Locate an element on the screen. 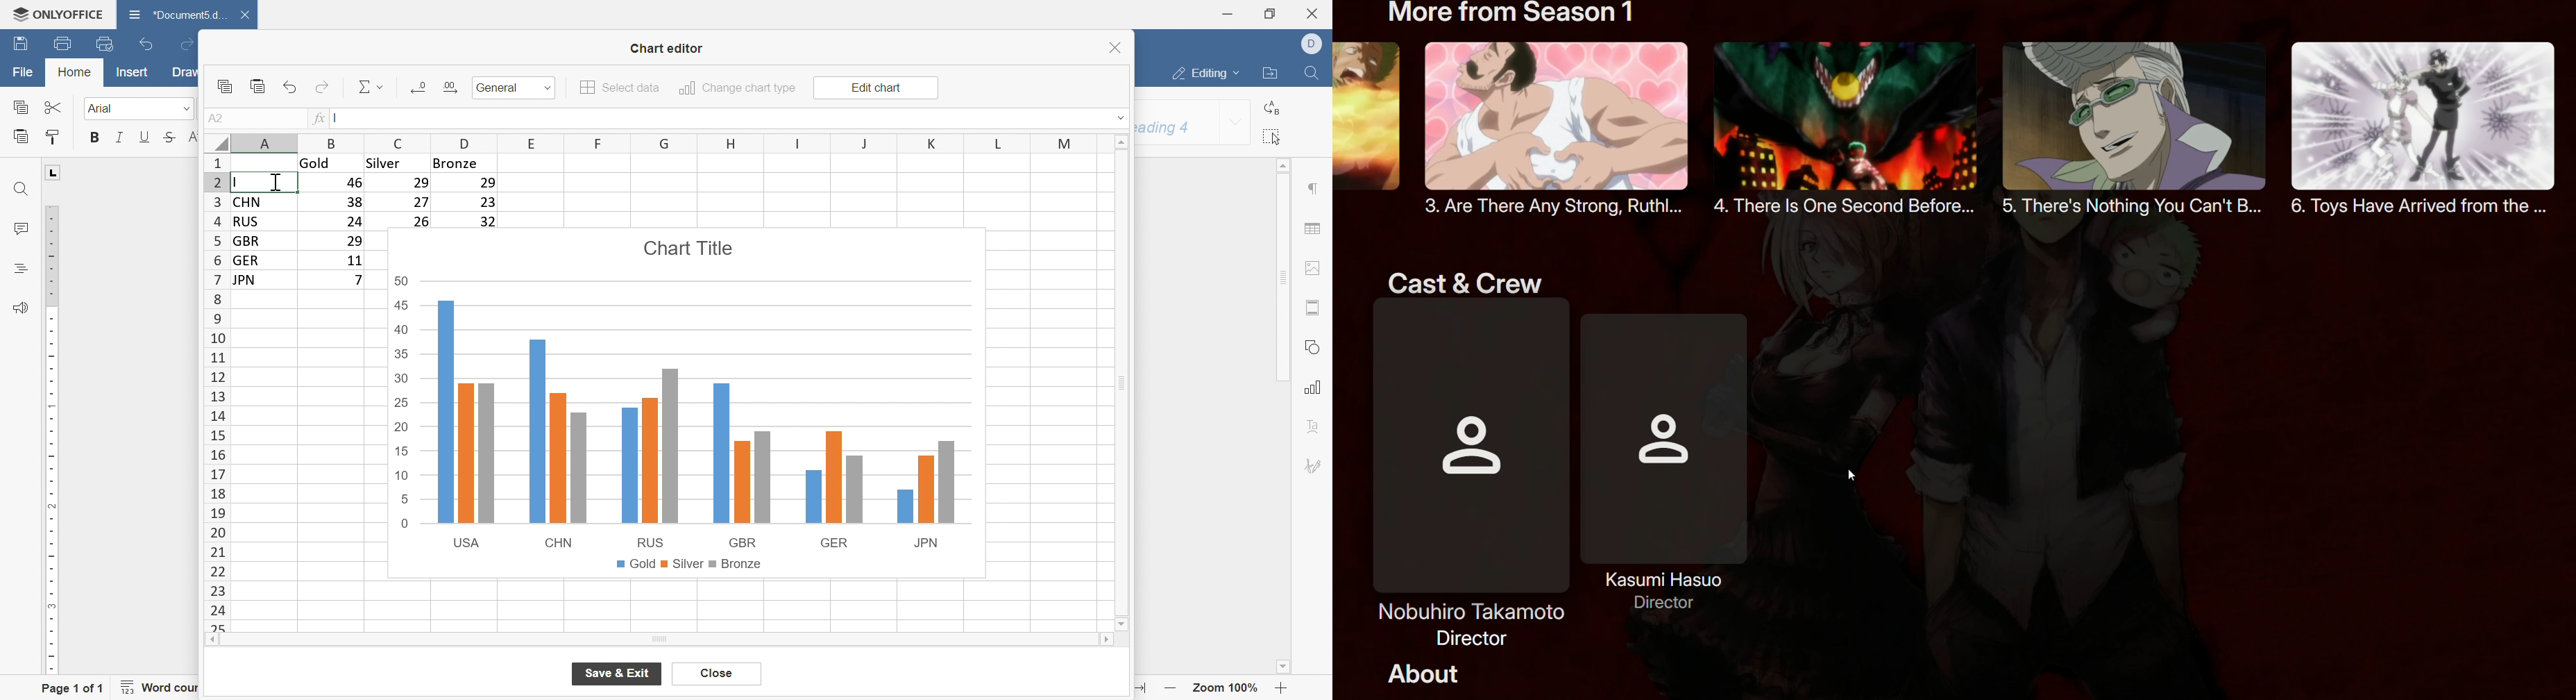  edit chart is located at coordinates (874, 88).